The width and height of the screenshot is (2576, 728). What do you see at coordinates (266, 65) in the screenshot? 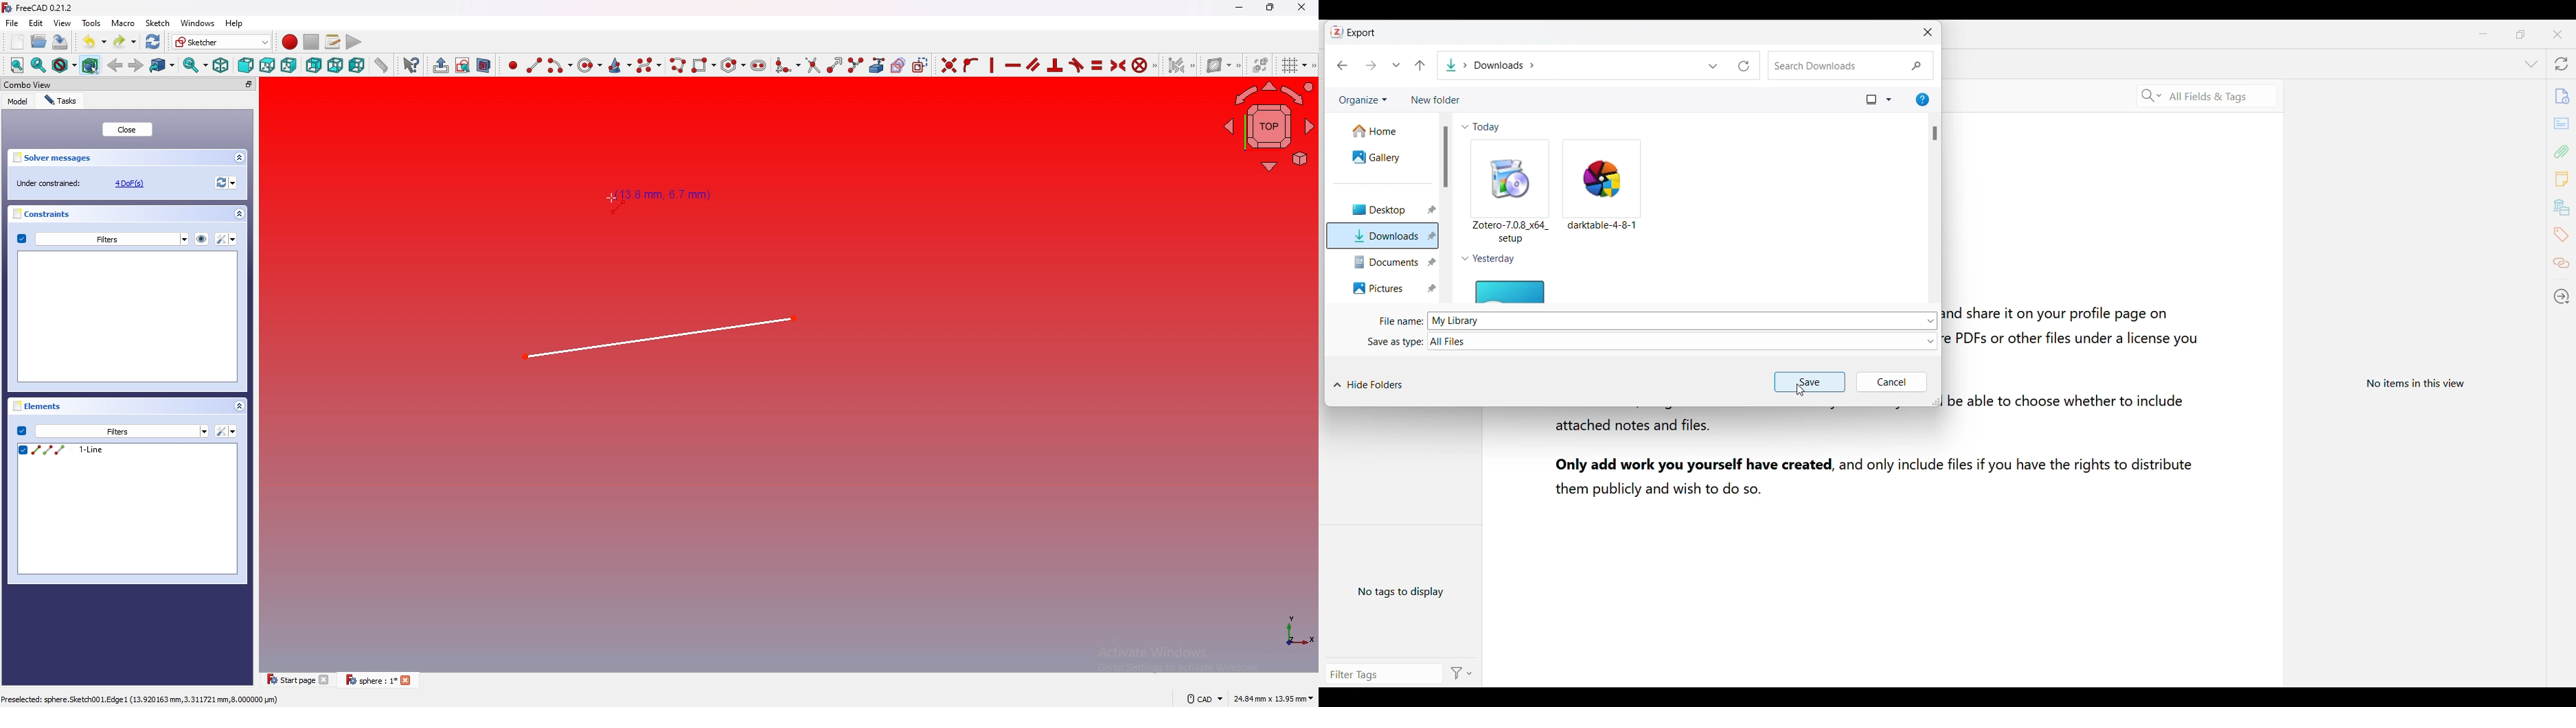
I see `Top` at bounding box center [266, 65].